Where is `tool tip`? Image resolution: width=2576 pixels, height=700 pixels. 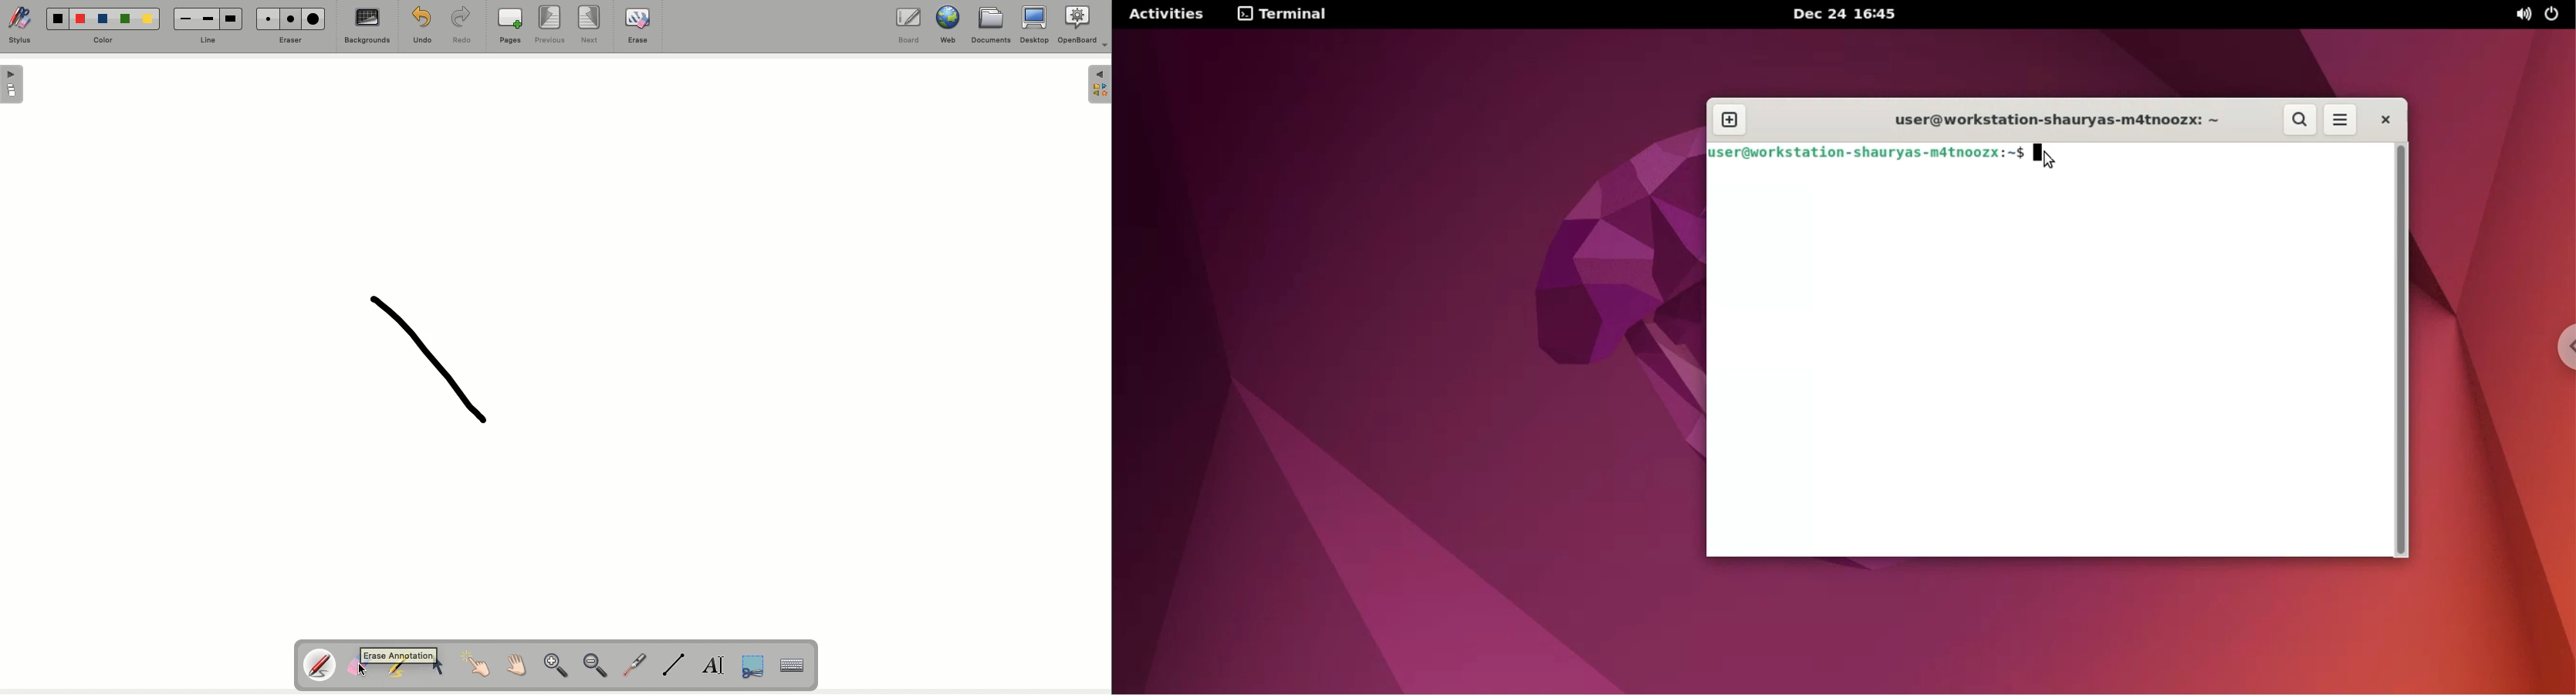 tool tip is located at coordinates (399, 656).